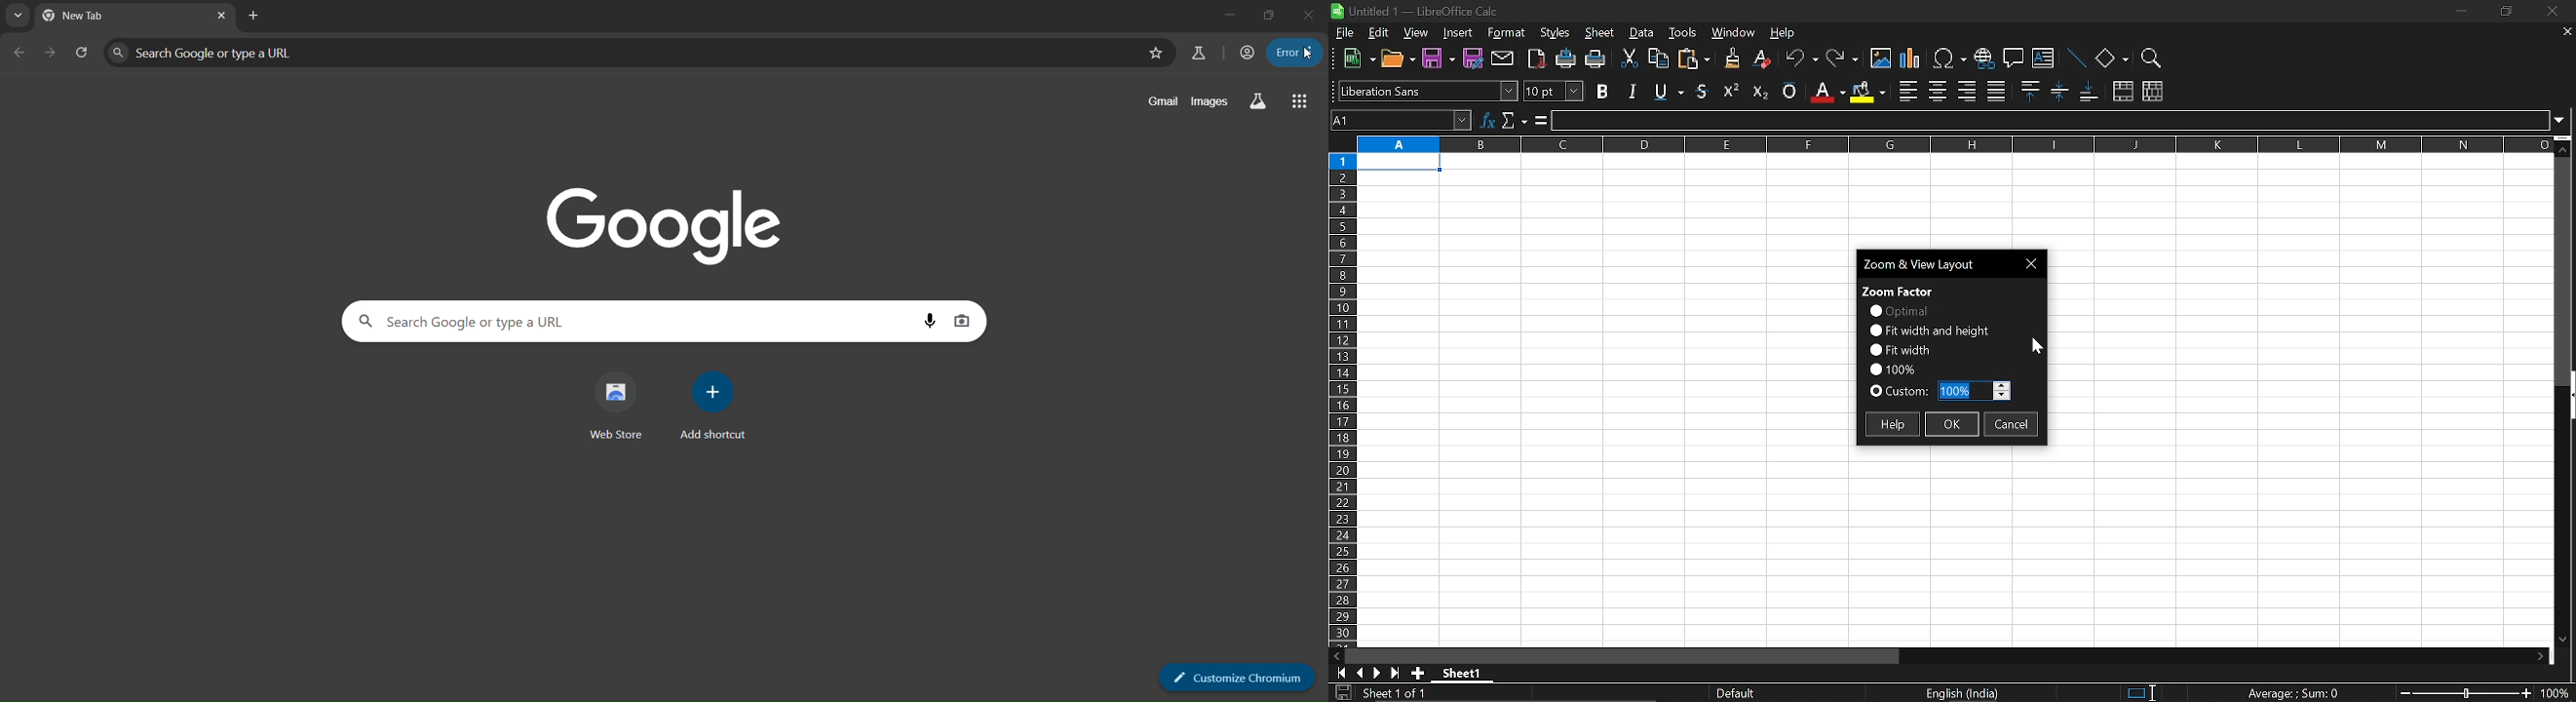  I want to click on paste, so click(1693, 60).